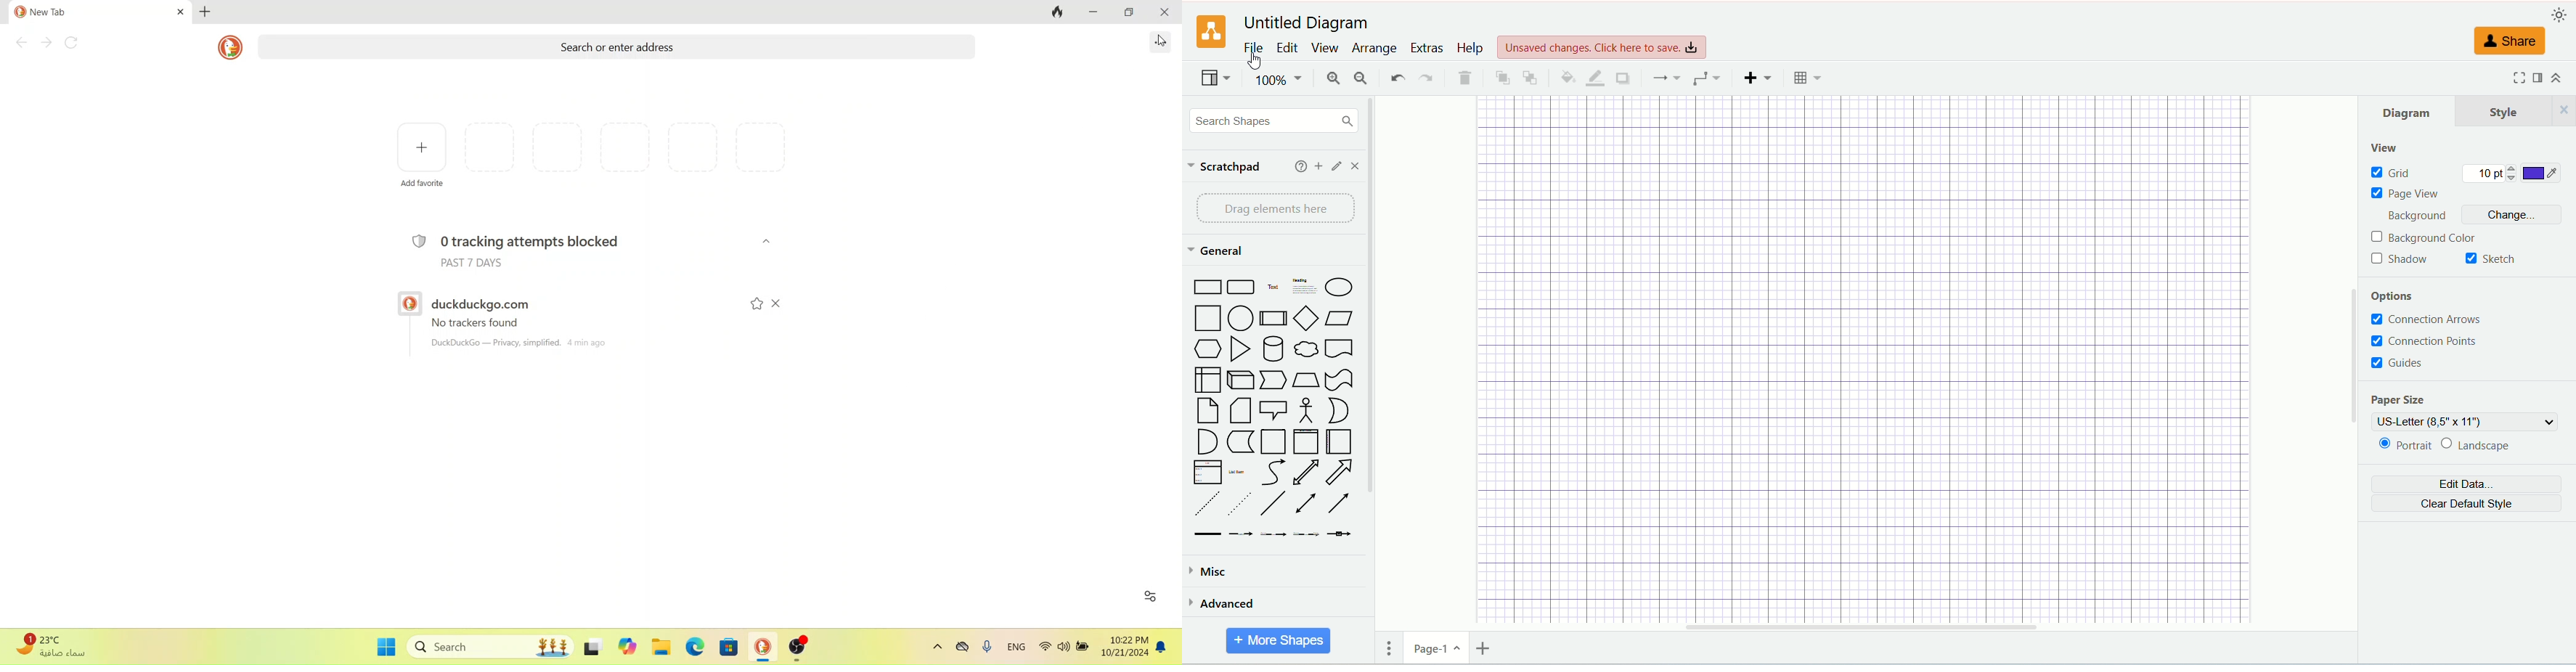 This screenshot has height=672, width=2576. Describe the element at coordinates (2487, 445) in the screenshot. I see `landscape` at that location.